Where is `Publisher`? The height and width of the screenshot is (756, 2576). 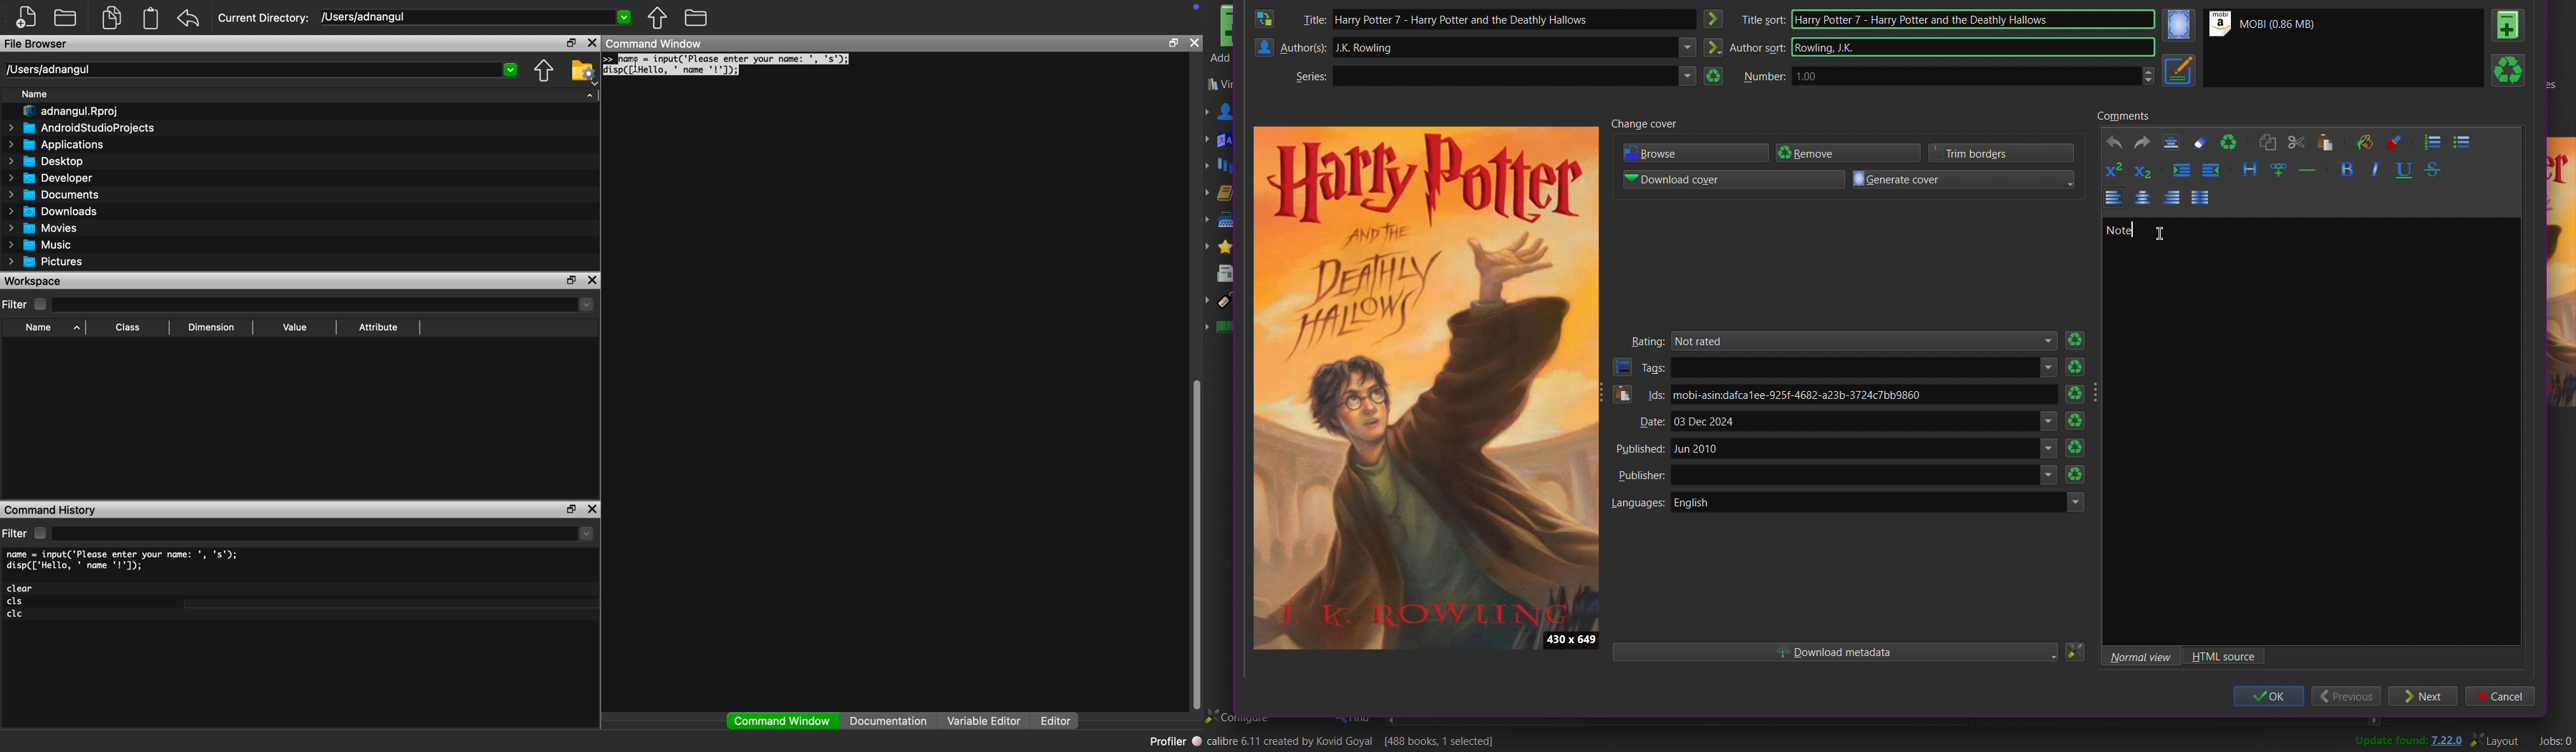 Publisher is located at coordinates (1225, 223).